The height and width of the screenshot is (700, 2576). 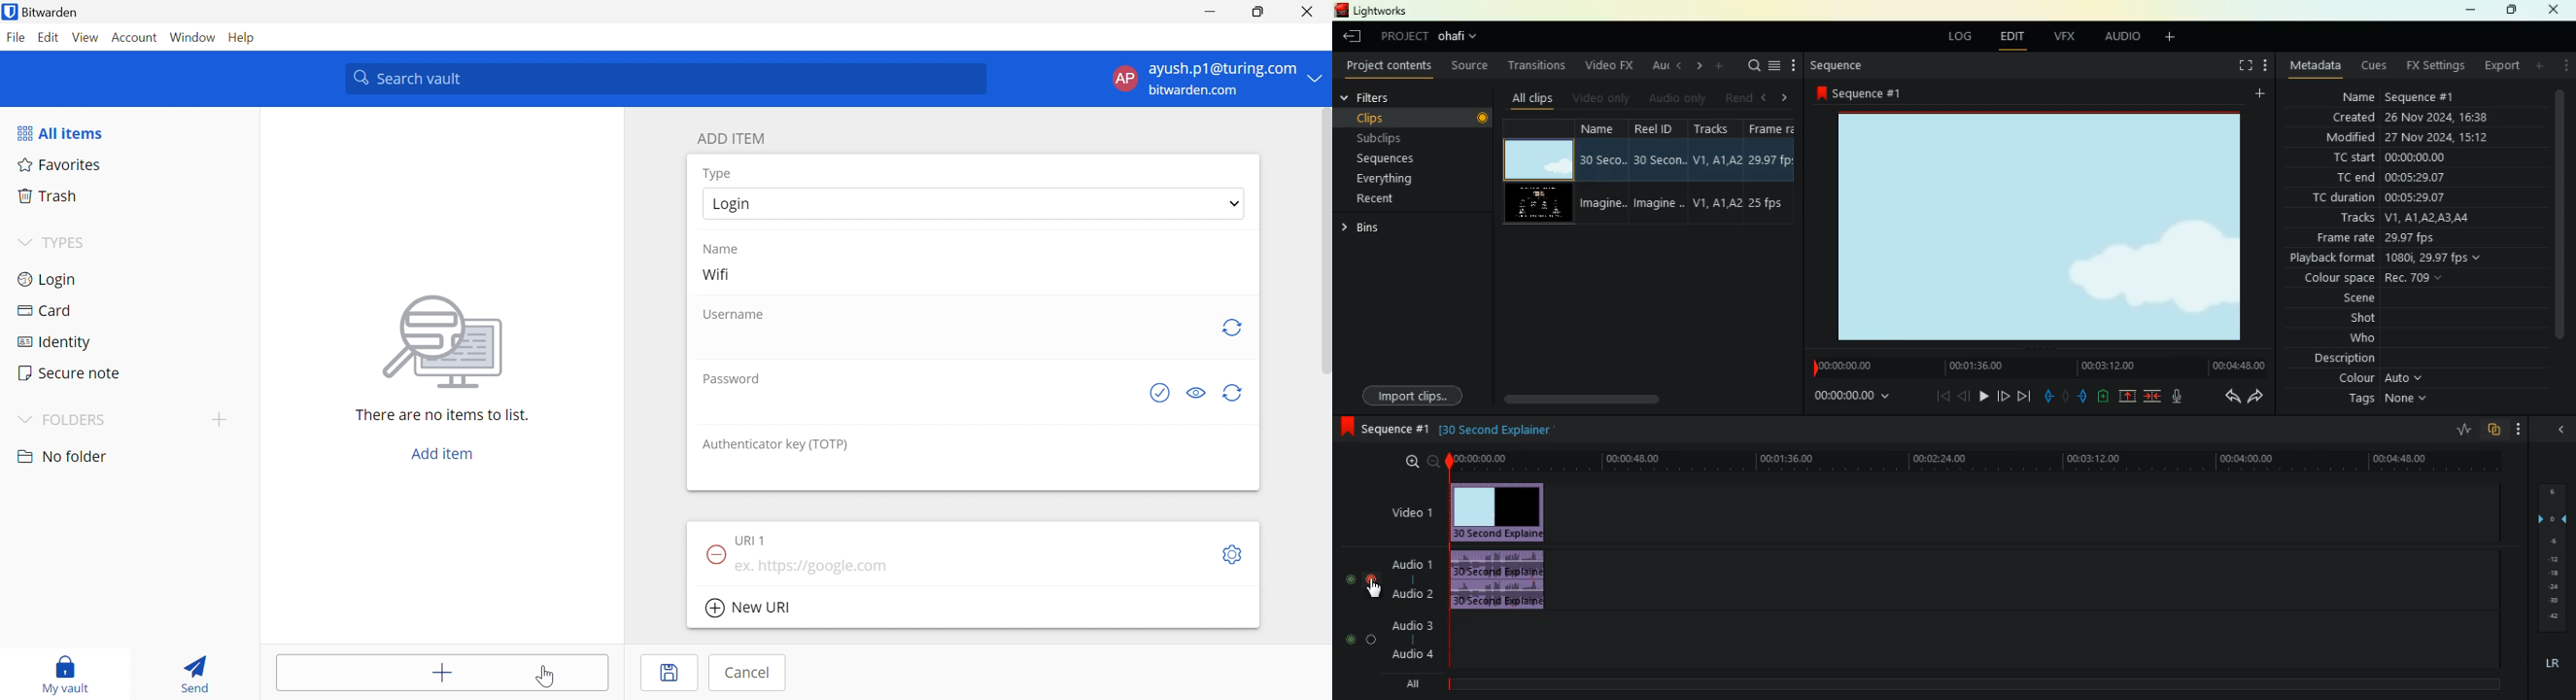 I want to click on project contents, so click(x=1390, y=65).